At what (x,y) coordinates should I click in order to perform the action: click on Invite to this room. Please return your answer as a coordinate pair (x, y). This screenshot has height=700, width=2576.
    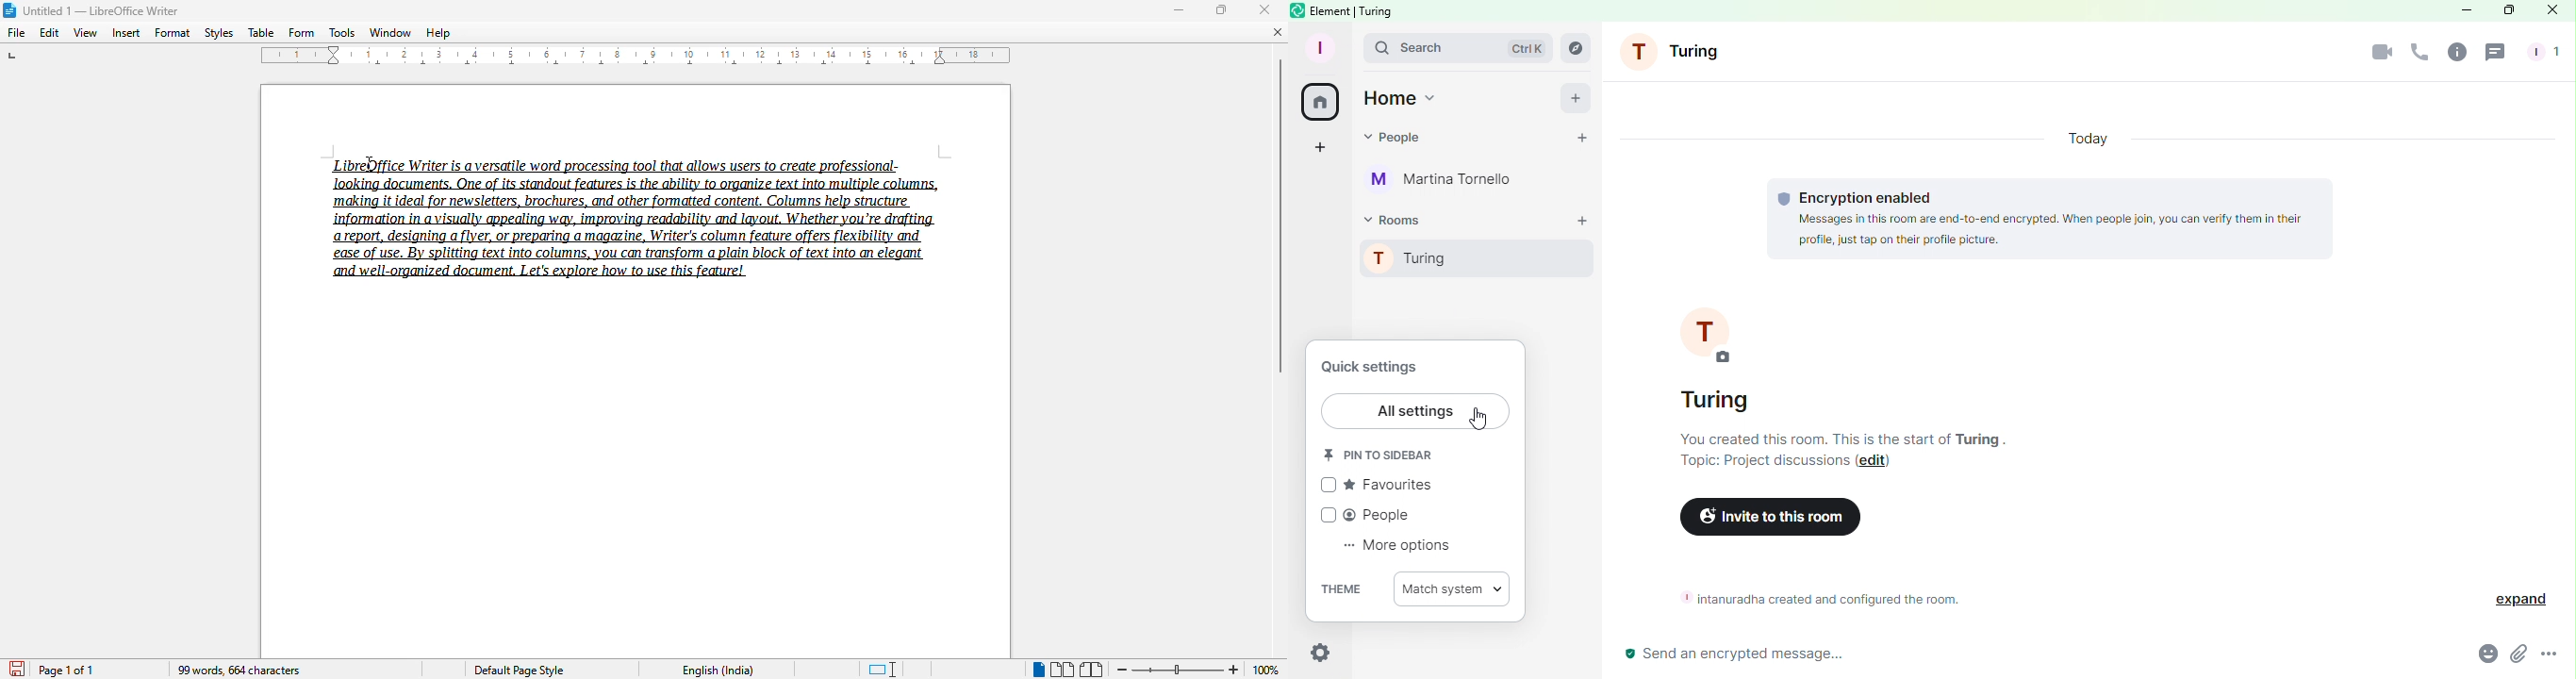
    Looking at the image, I should click on (1769, 517).